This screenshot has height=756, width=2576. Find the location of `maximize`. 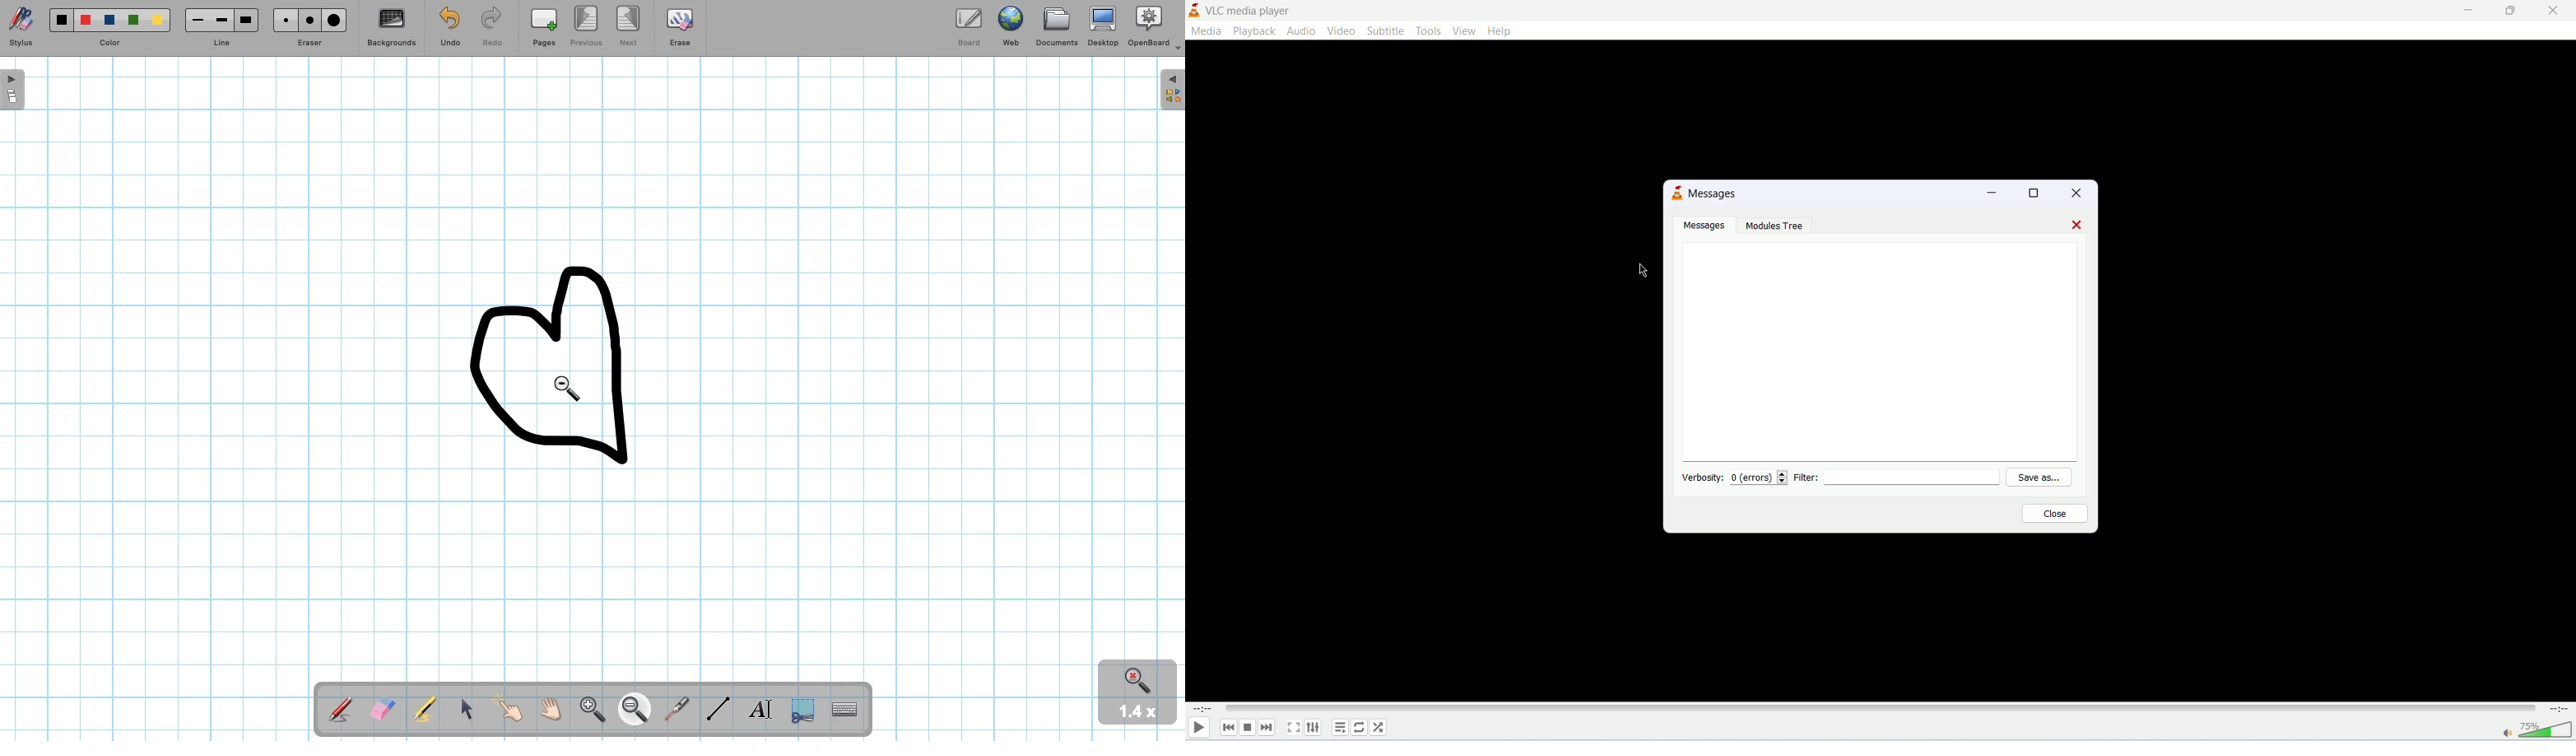

maximize is located at coordinates (2039, 194).